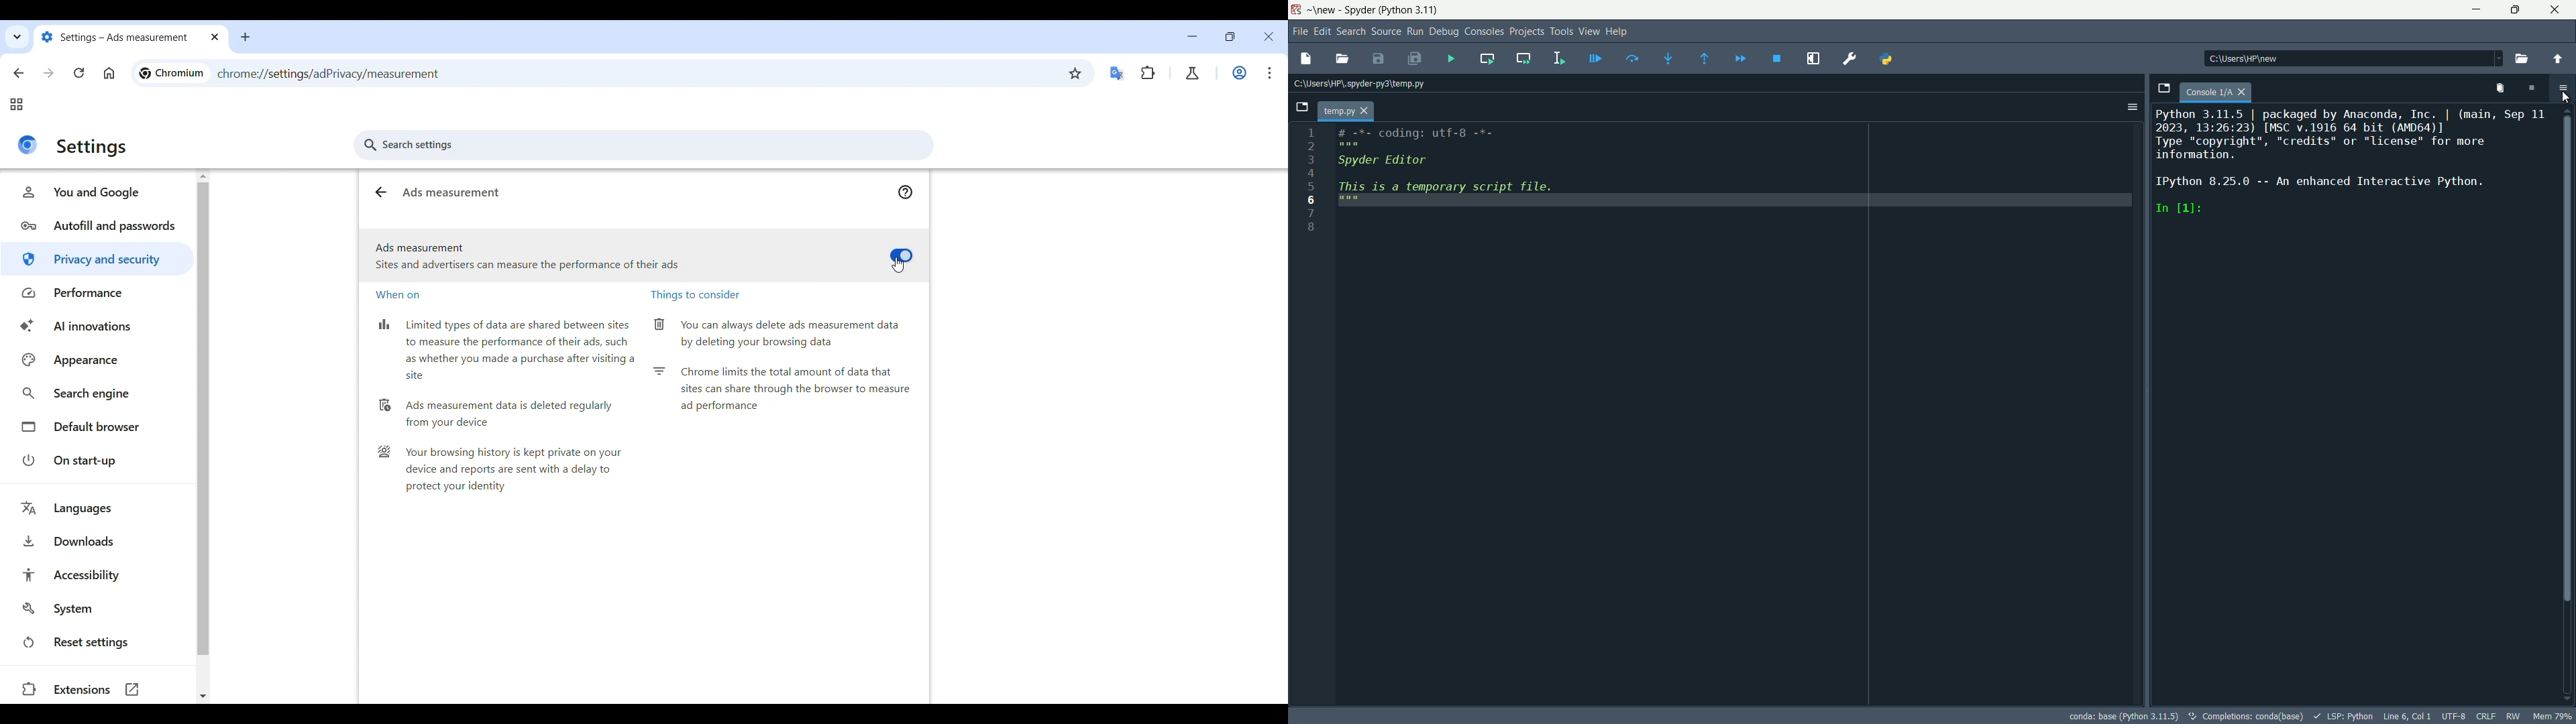  What do you see at coordinates (2164, 89) in the screenshot?
I see `browse tabs` at bounding box center [2164, 89].